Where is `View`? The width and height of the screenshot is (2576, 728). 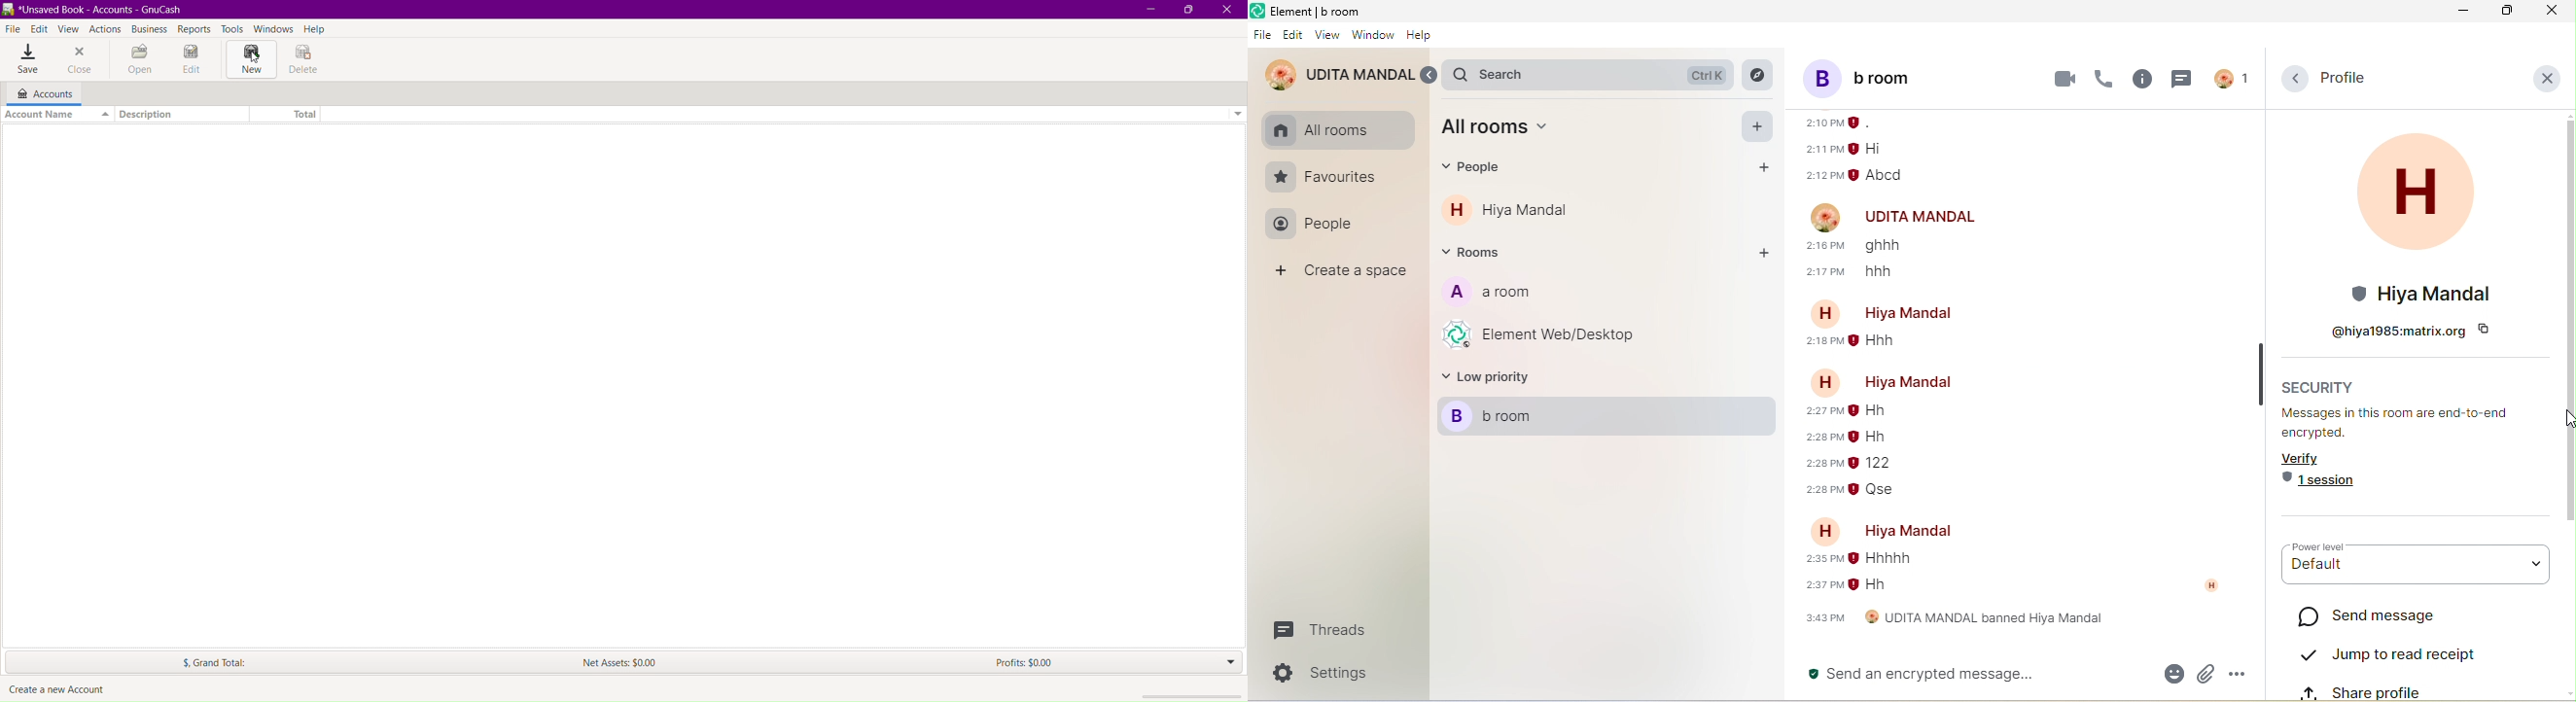
View is located at coordinates (71, 28).